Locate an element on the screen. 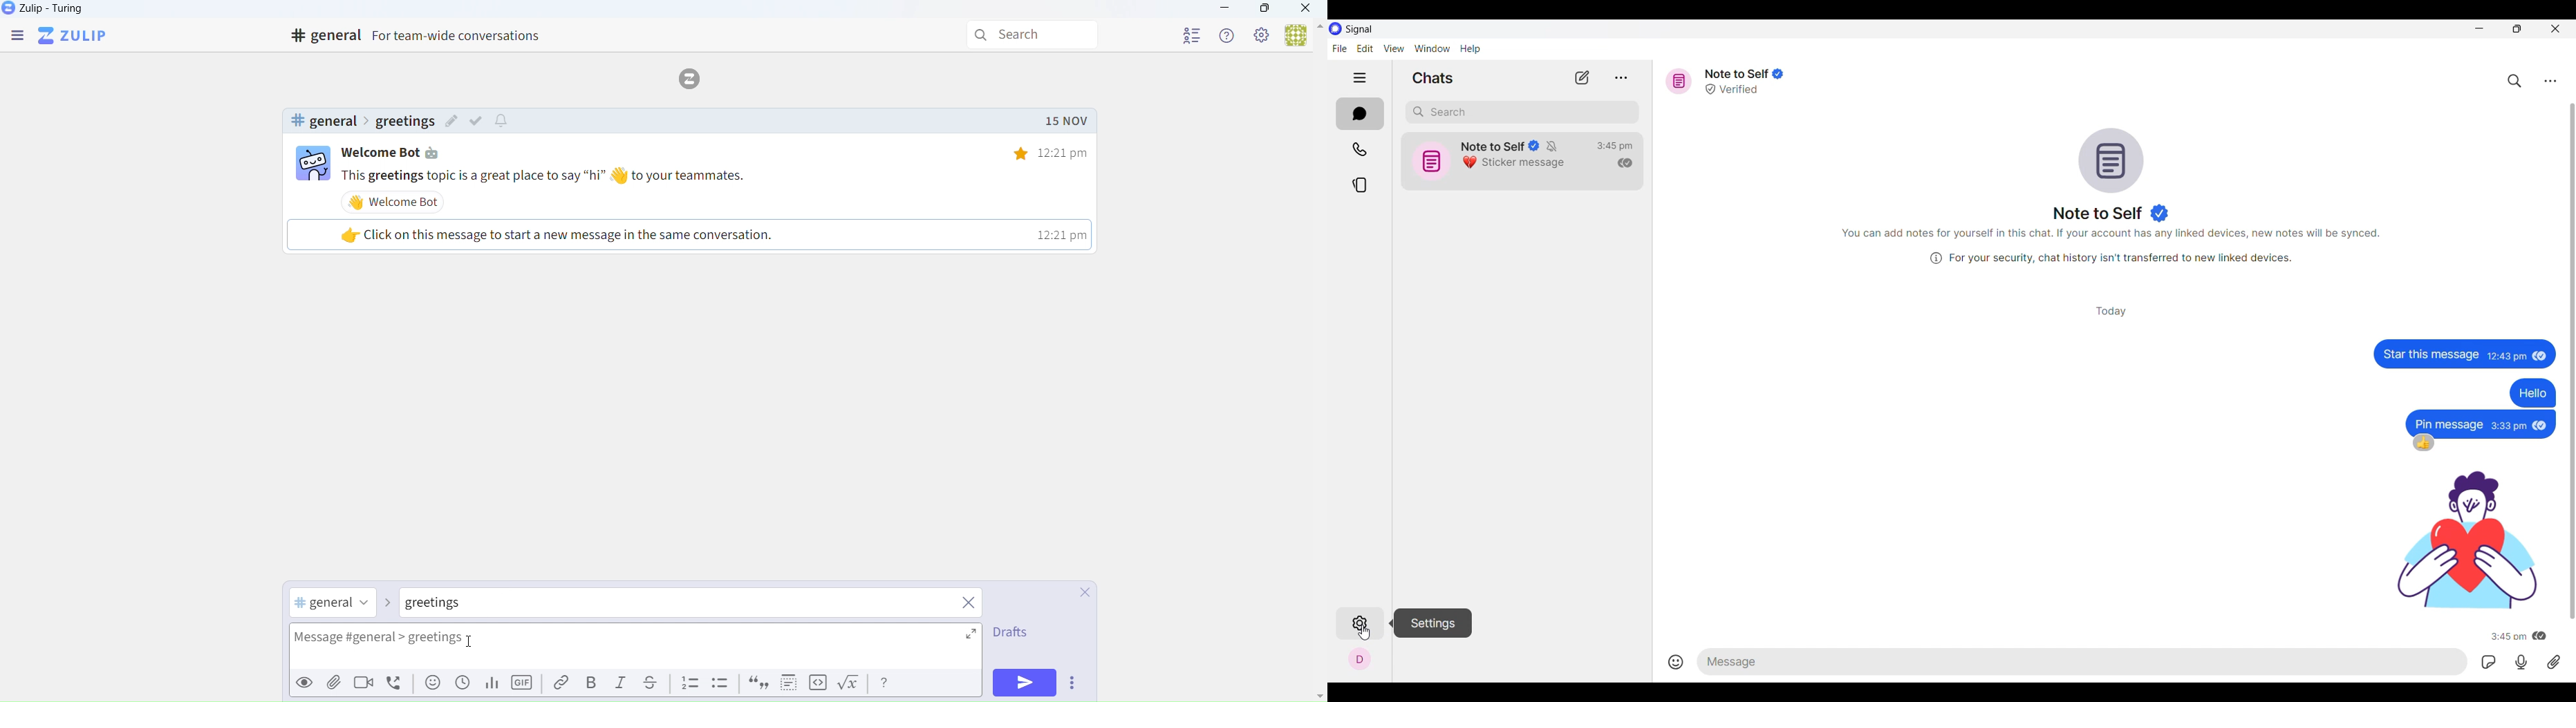  Chats, current section highlighted is located at coordinates (1361, 114).